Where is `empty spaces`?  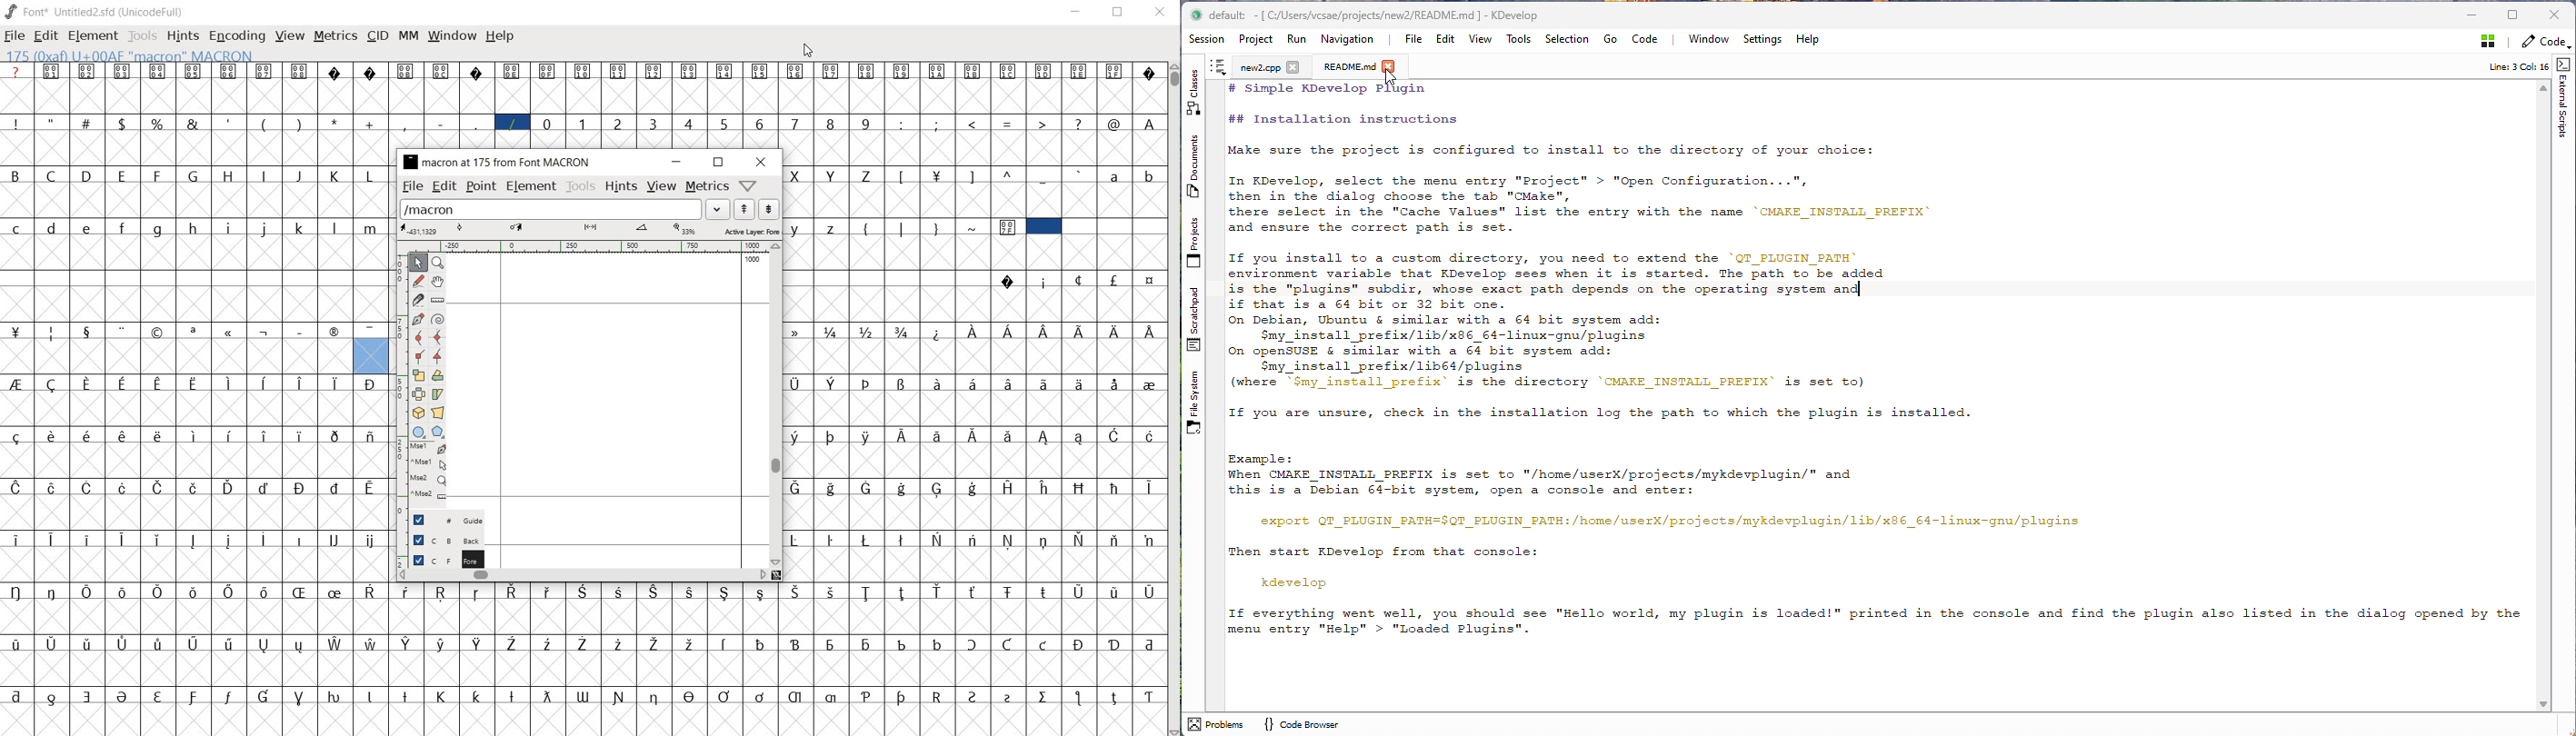
empty spaces is located at coordinates (890, 278).